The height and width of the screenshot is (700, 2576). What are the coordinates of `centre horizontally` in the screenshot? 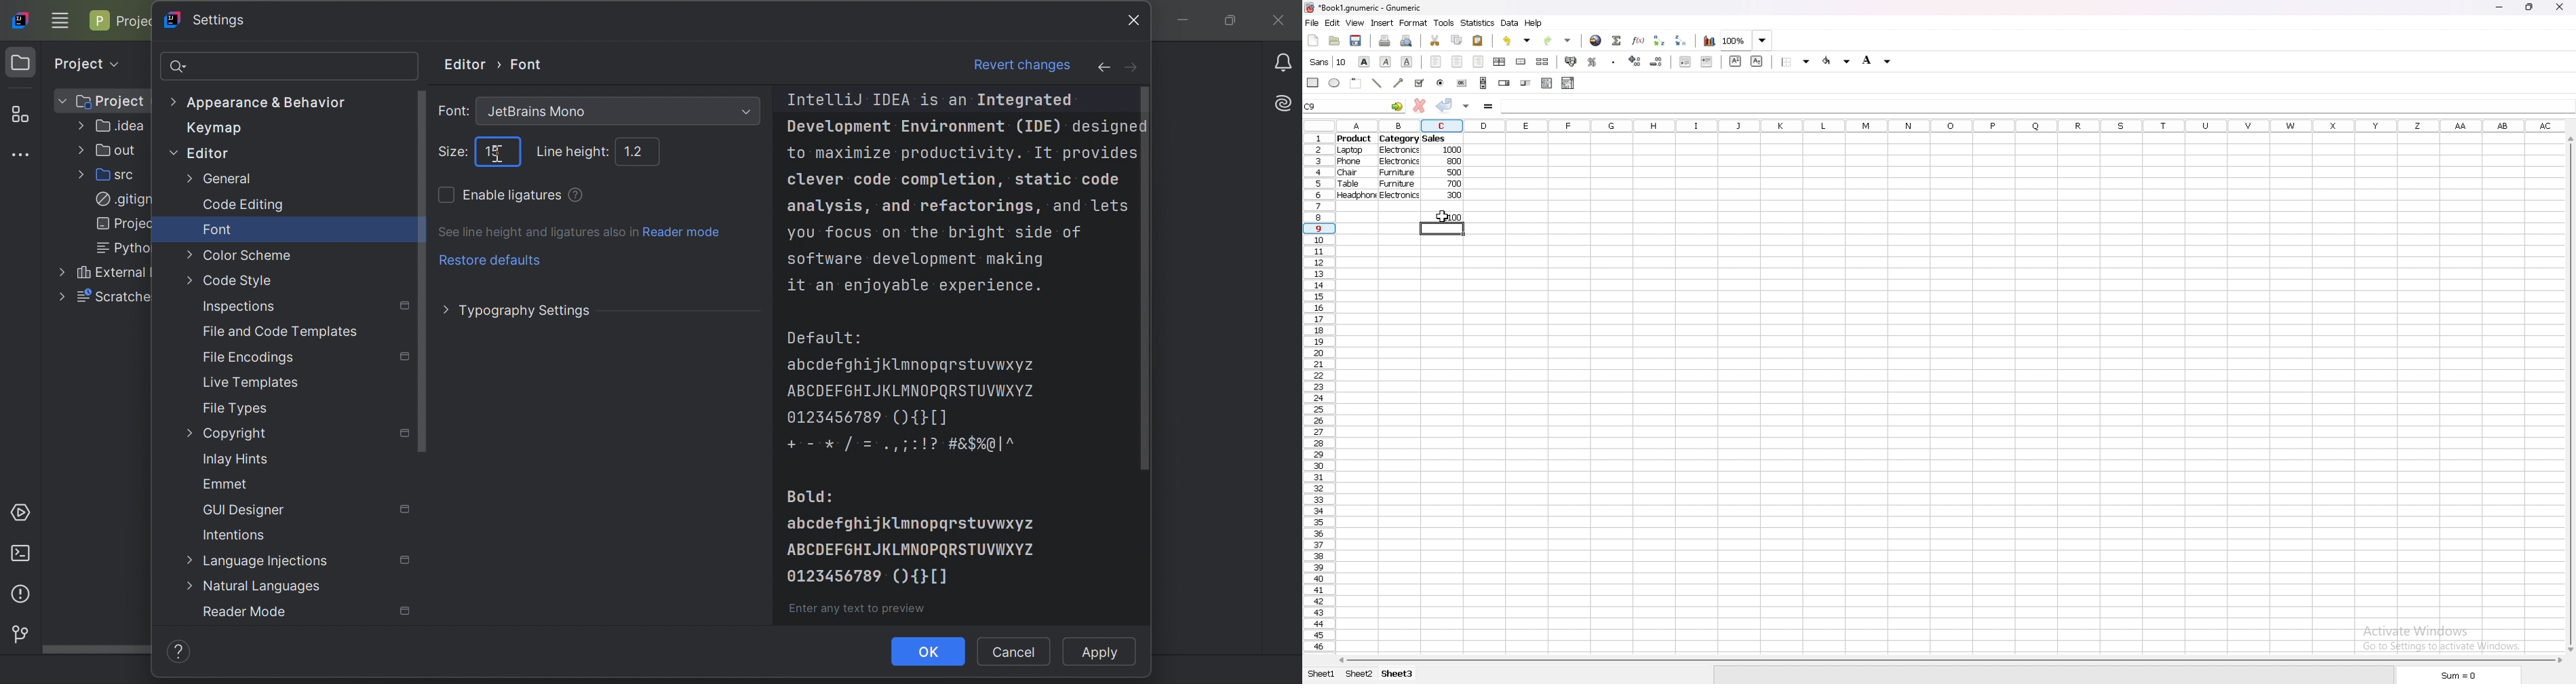 It's located at (1500, 62).